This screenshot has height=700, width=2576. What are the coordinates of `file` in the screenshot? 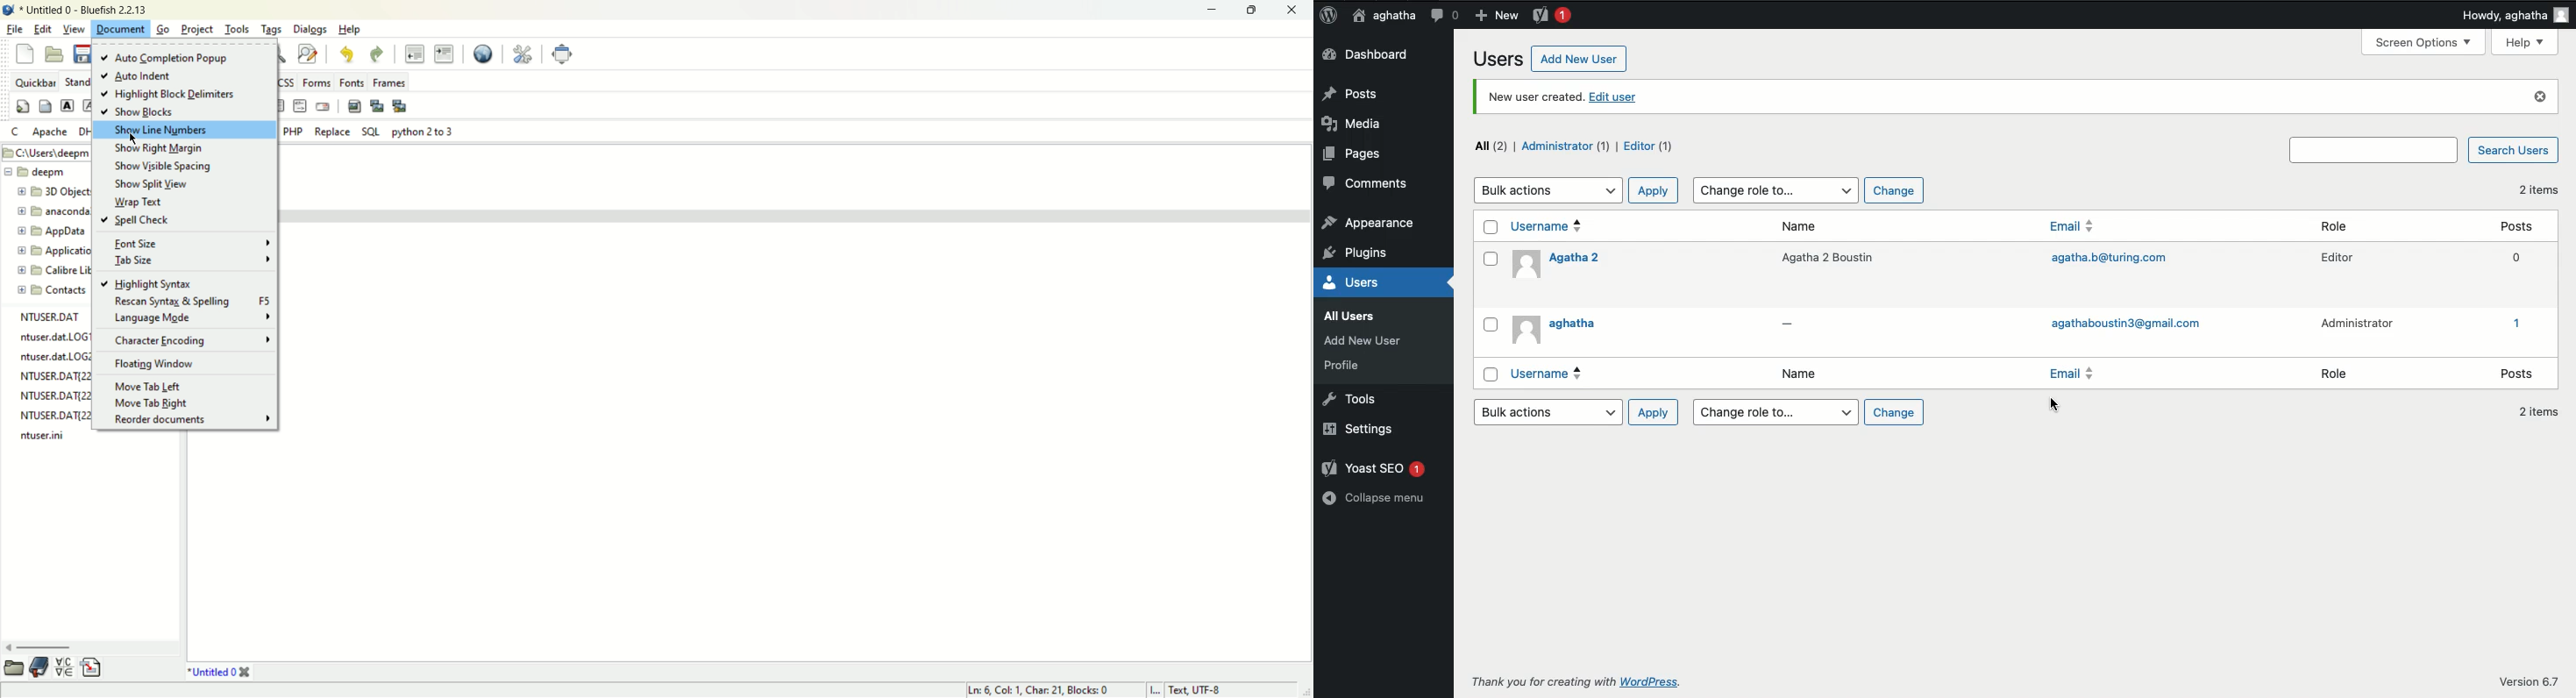 It's located at (16, 29).